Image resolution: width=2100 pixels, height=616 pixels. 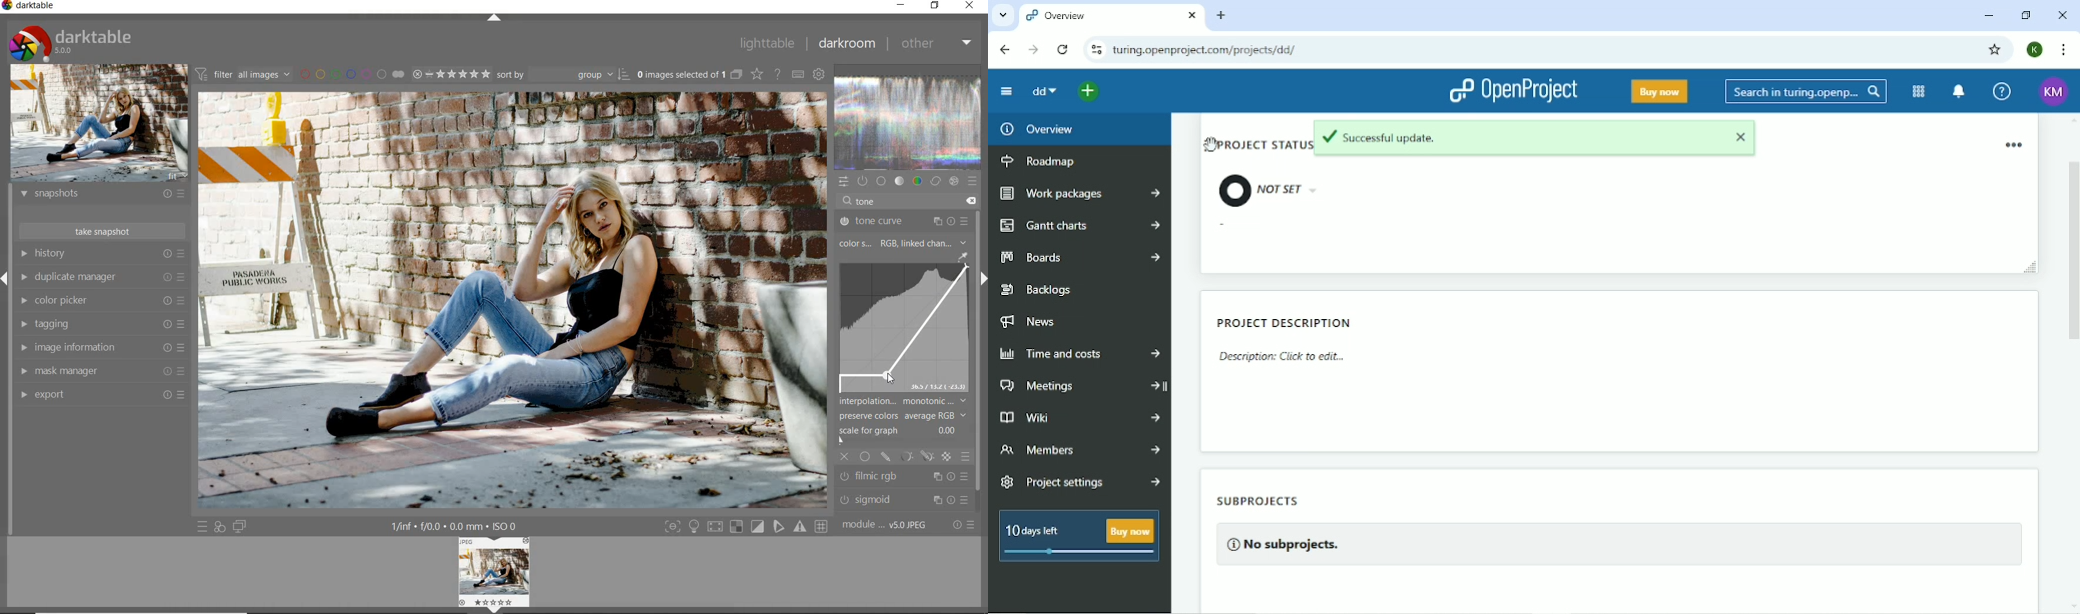 What do you see at coordinates (2073, 232) in the screenshot?
I see `Vertical scrollbar` at bounding box center [2073, 232].